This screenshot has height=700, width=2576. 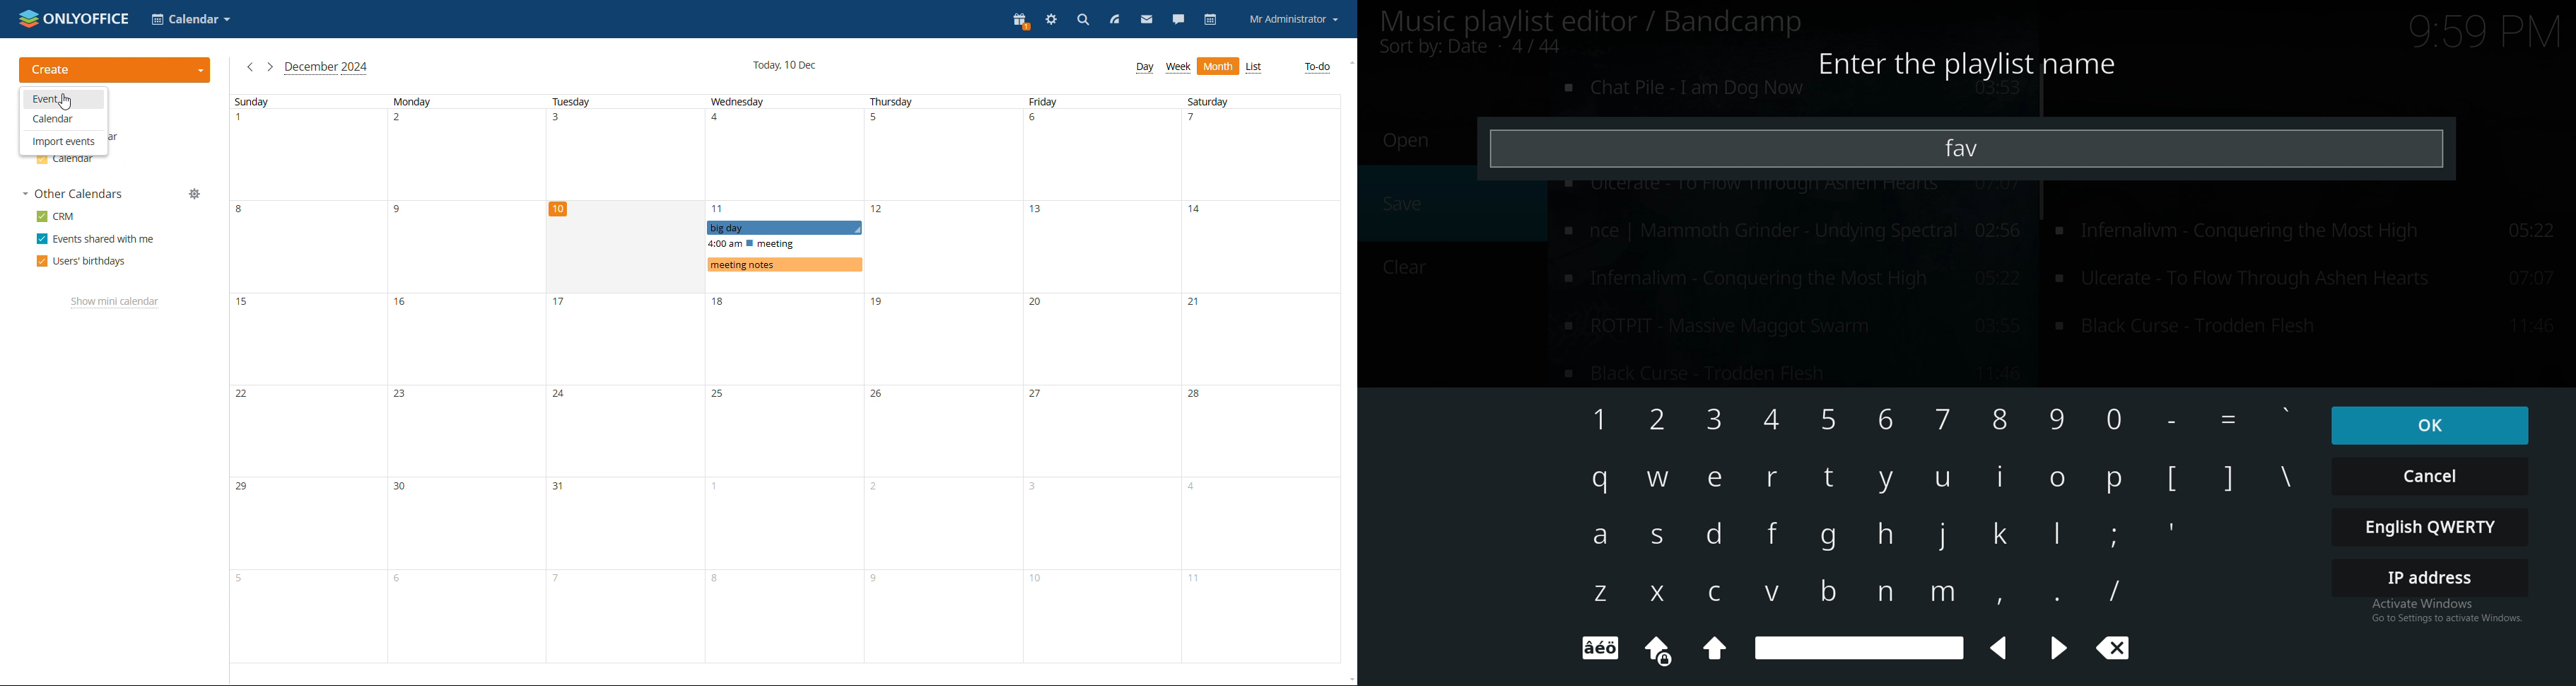 I want to click on keyboard input, so click(x=1721, y=480).